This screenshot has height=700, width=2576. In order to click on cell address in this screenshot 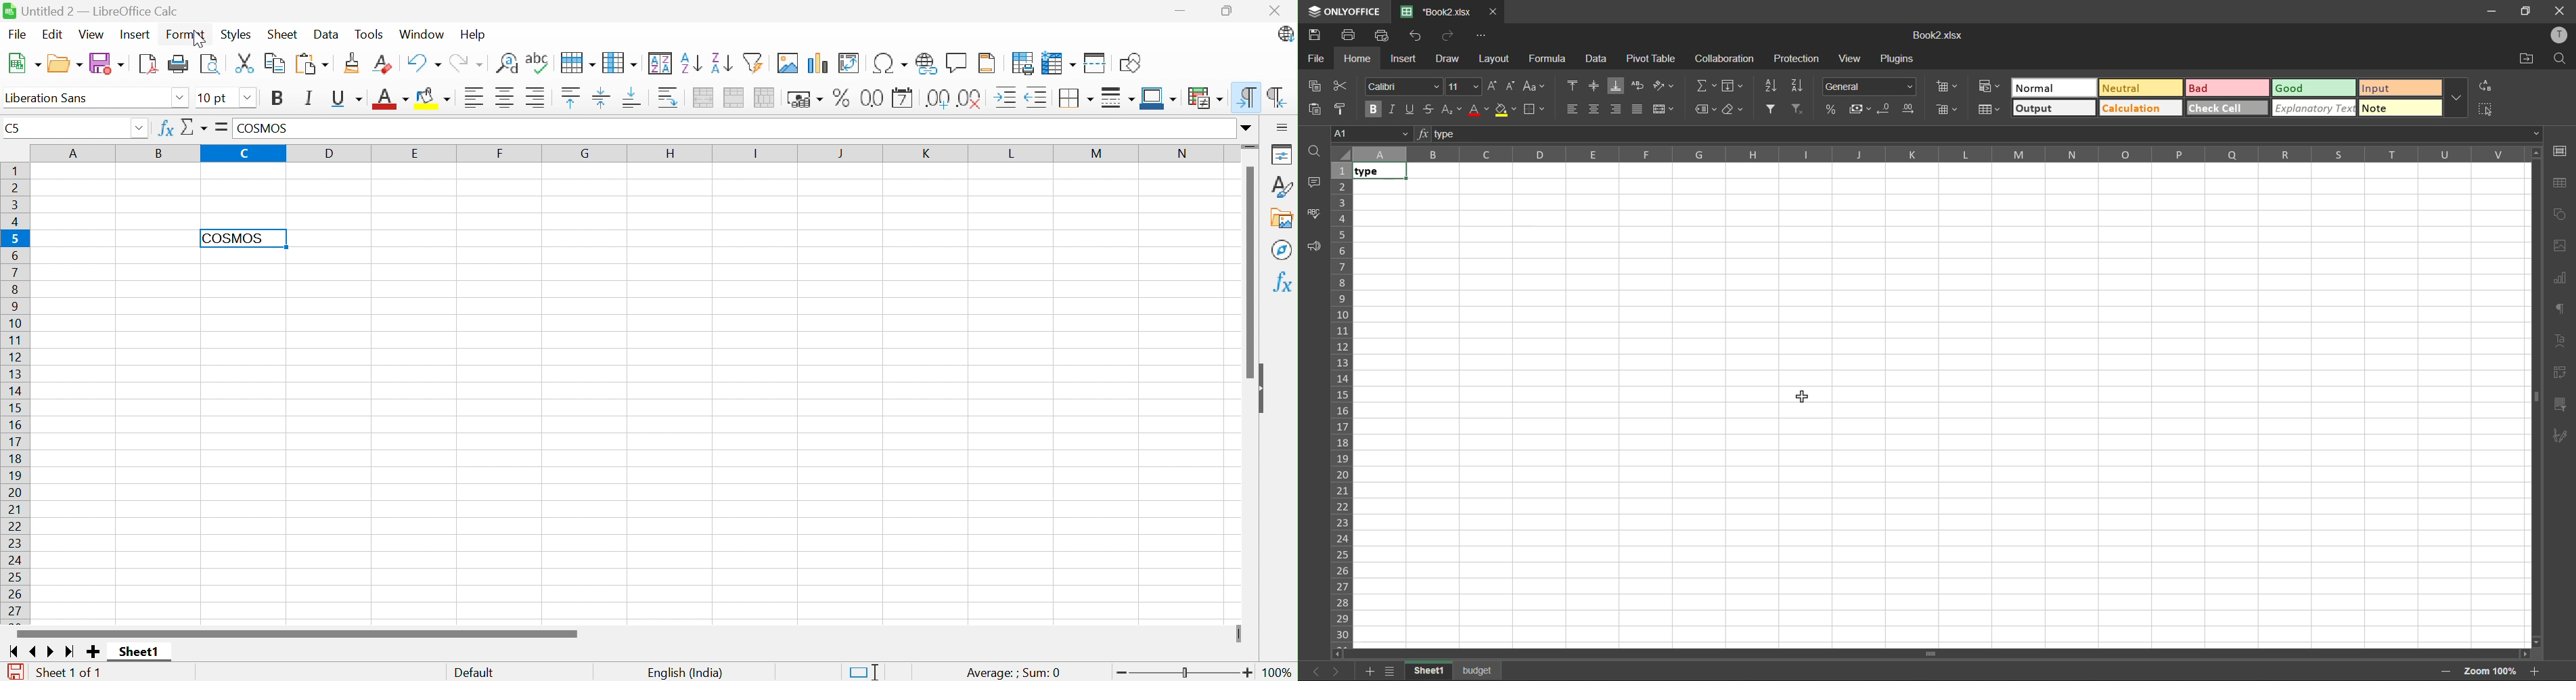, I will do `click(1370, 134)`.